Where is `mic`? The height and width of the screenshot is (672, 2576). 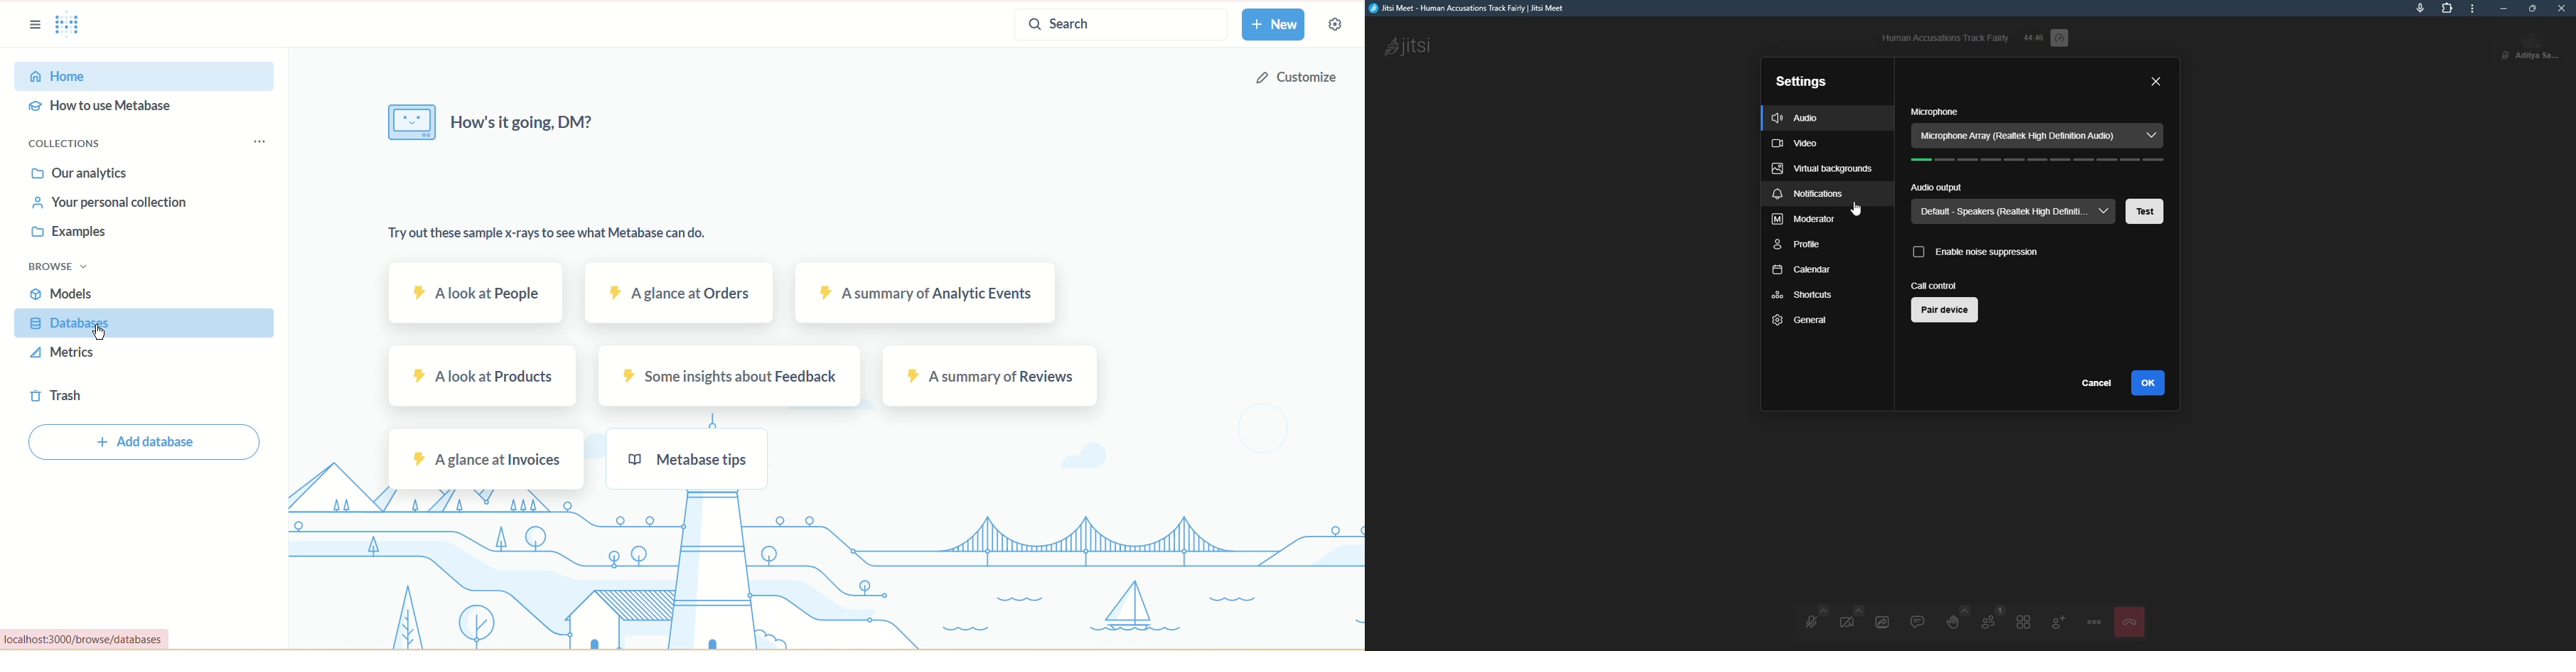 mic is located at coordinates (2420, 6).